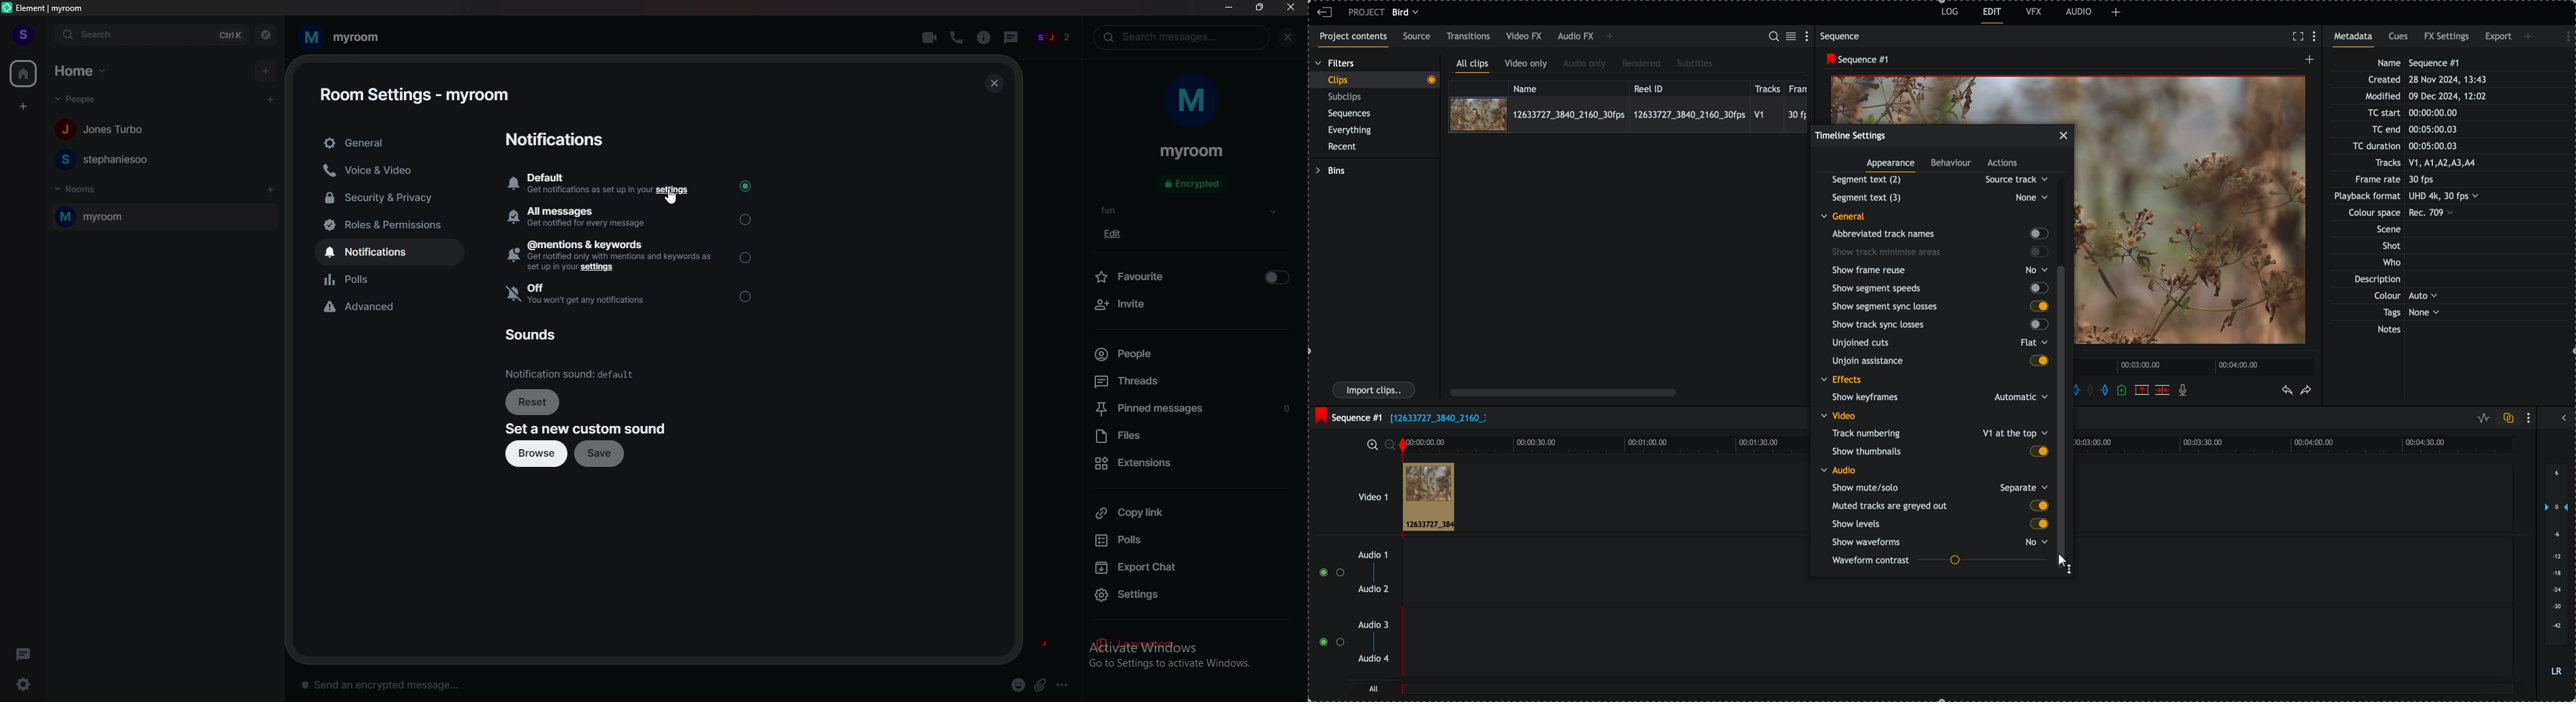  Describe the element at coordinates (2084, 389) in the screenshot. I see `add in marks` at that location.